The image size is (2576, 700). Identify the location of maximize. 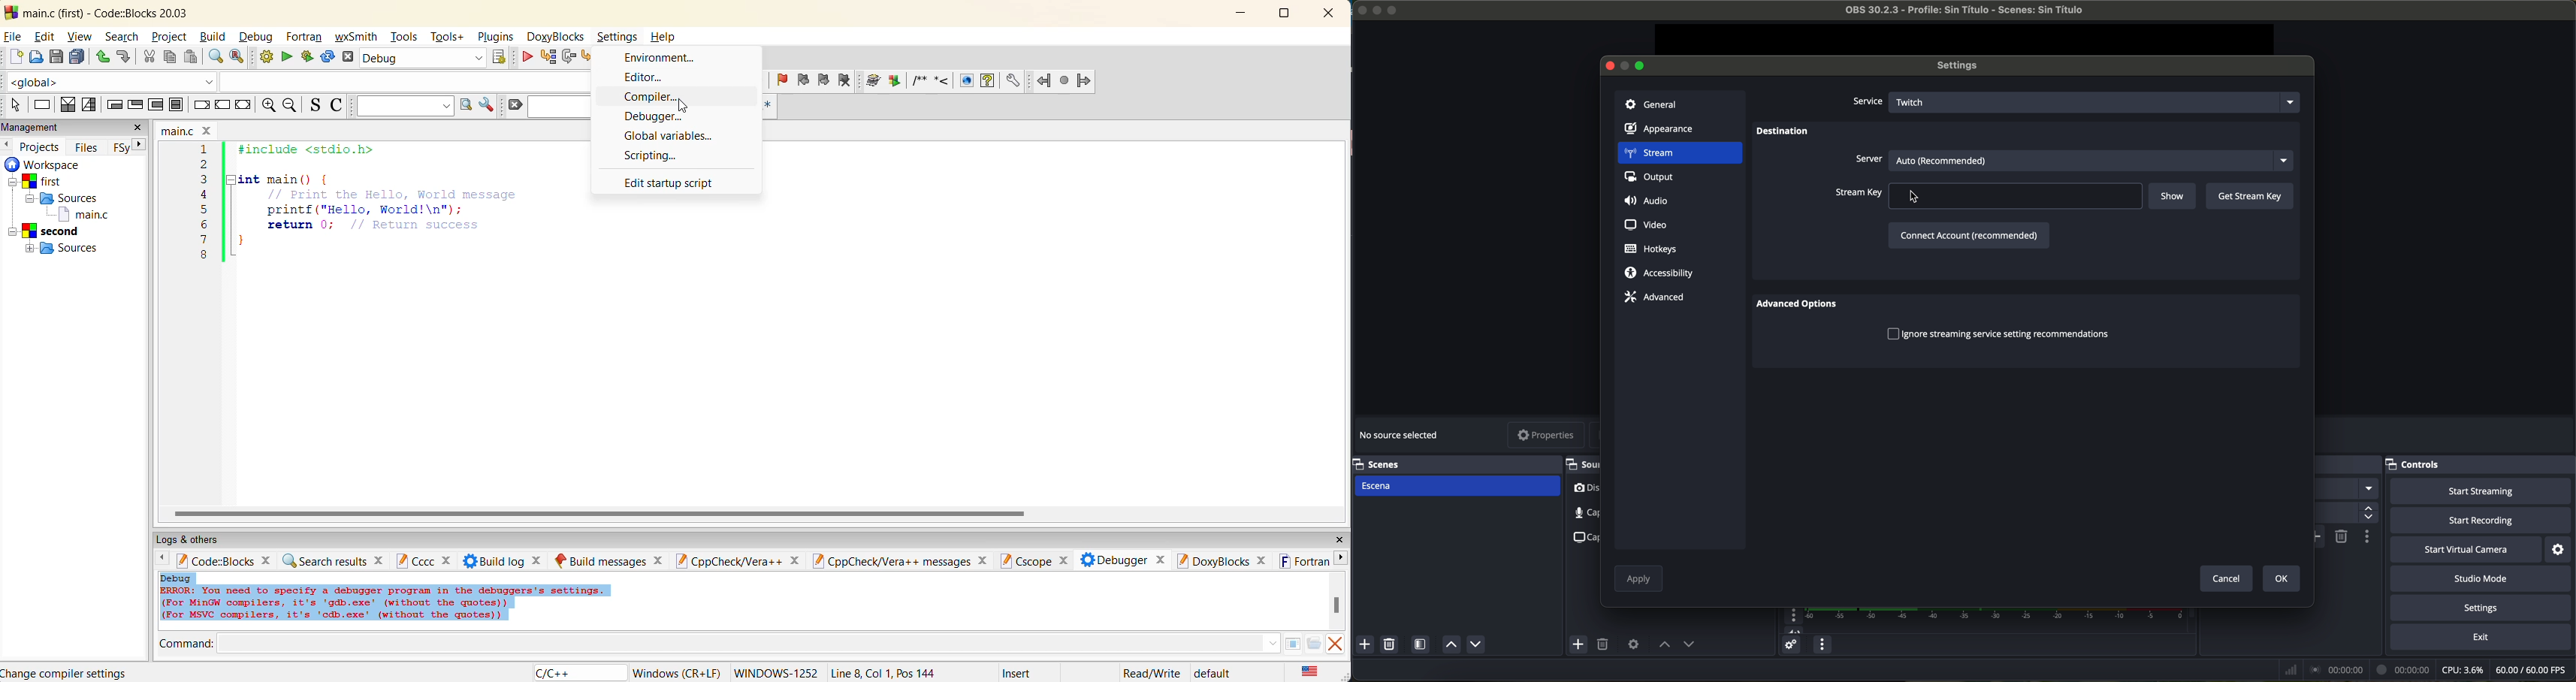
(1394, 10).